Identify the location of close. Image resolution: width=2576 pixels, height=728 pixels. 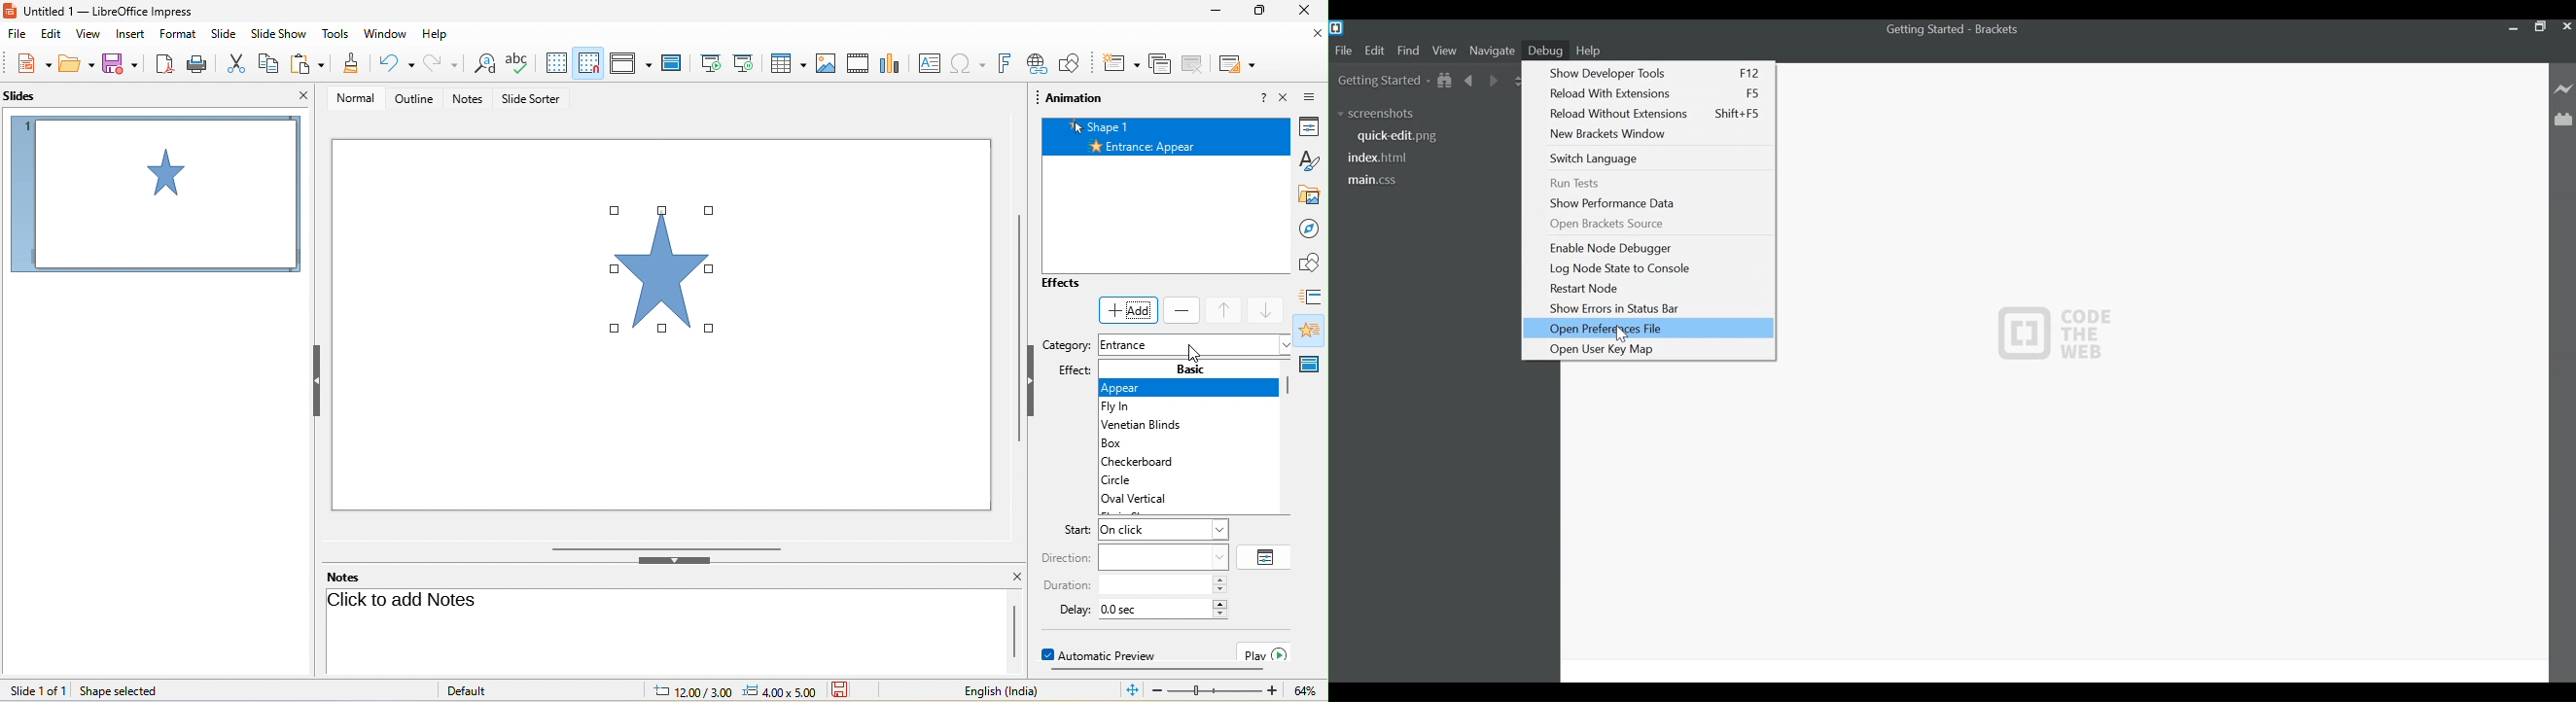
(1308, 10).